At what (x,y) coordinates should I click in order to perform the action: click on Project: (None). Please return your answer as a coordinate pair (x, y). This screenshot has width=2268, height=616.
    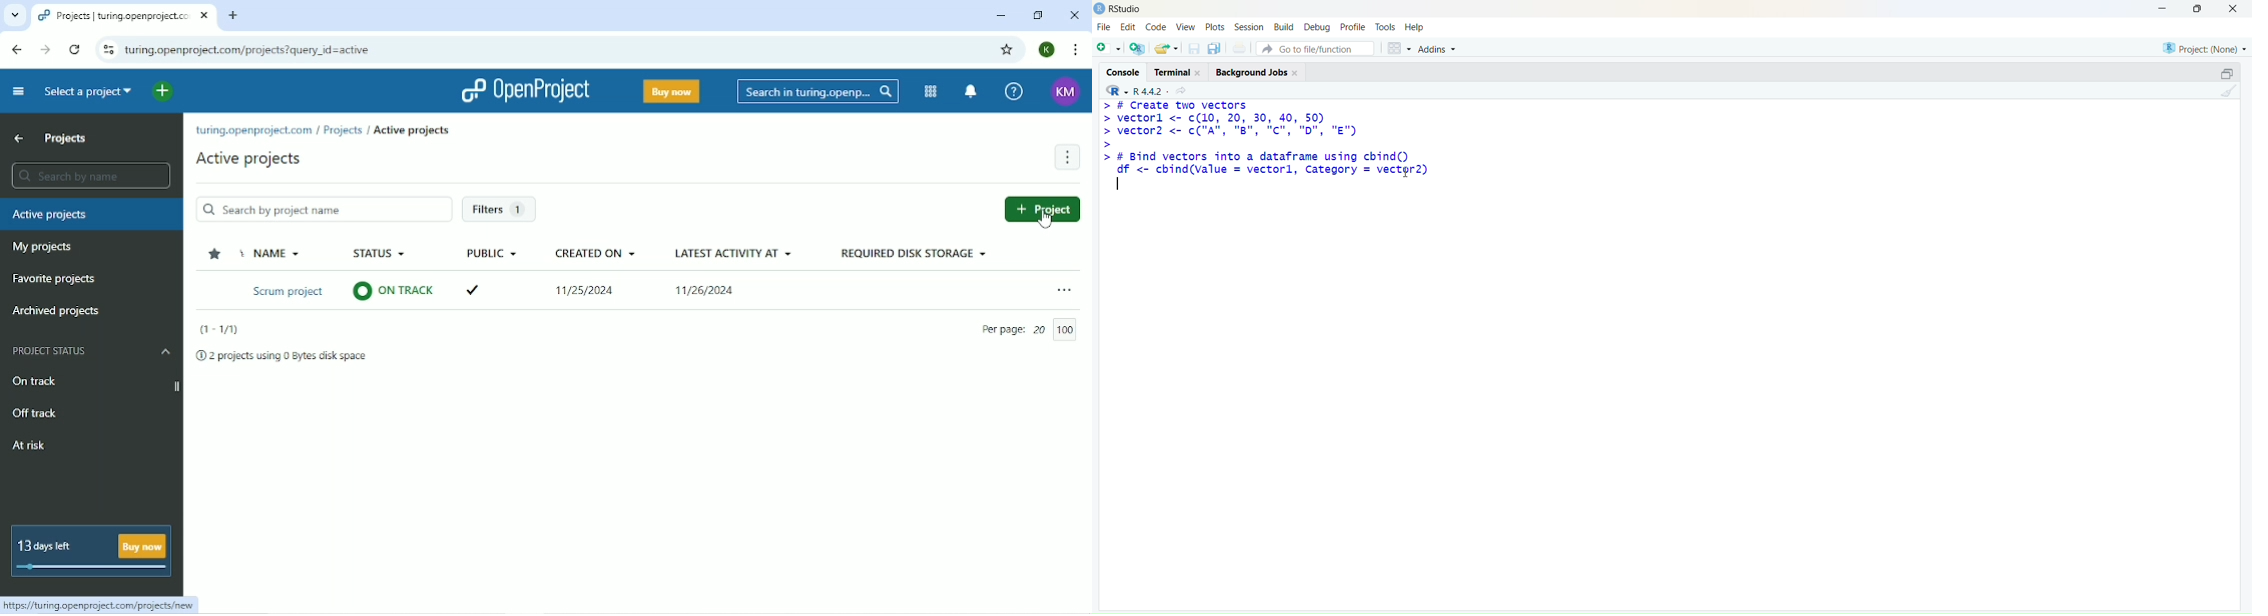
    Looking at the image, I should click on (2203, 48).